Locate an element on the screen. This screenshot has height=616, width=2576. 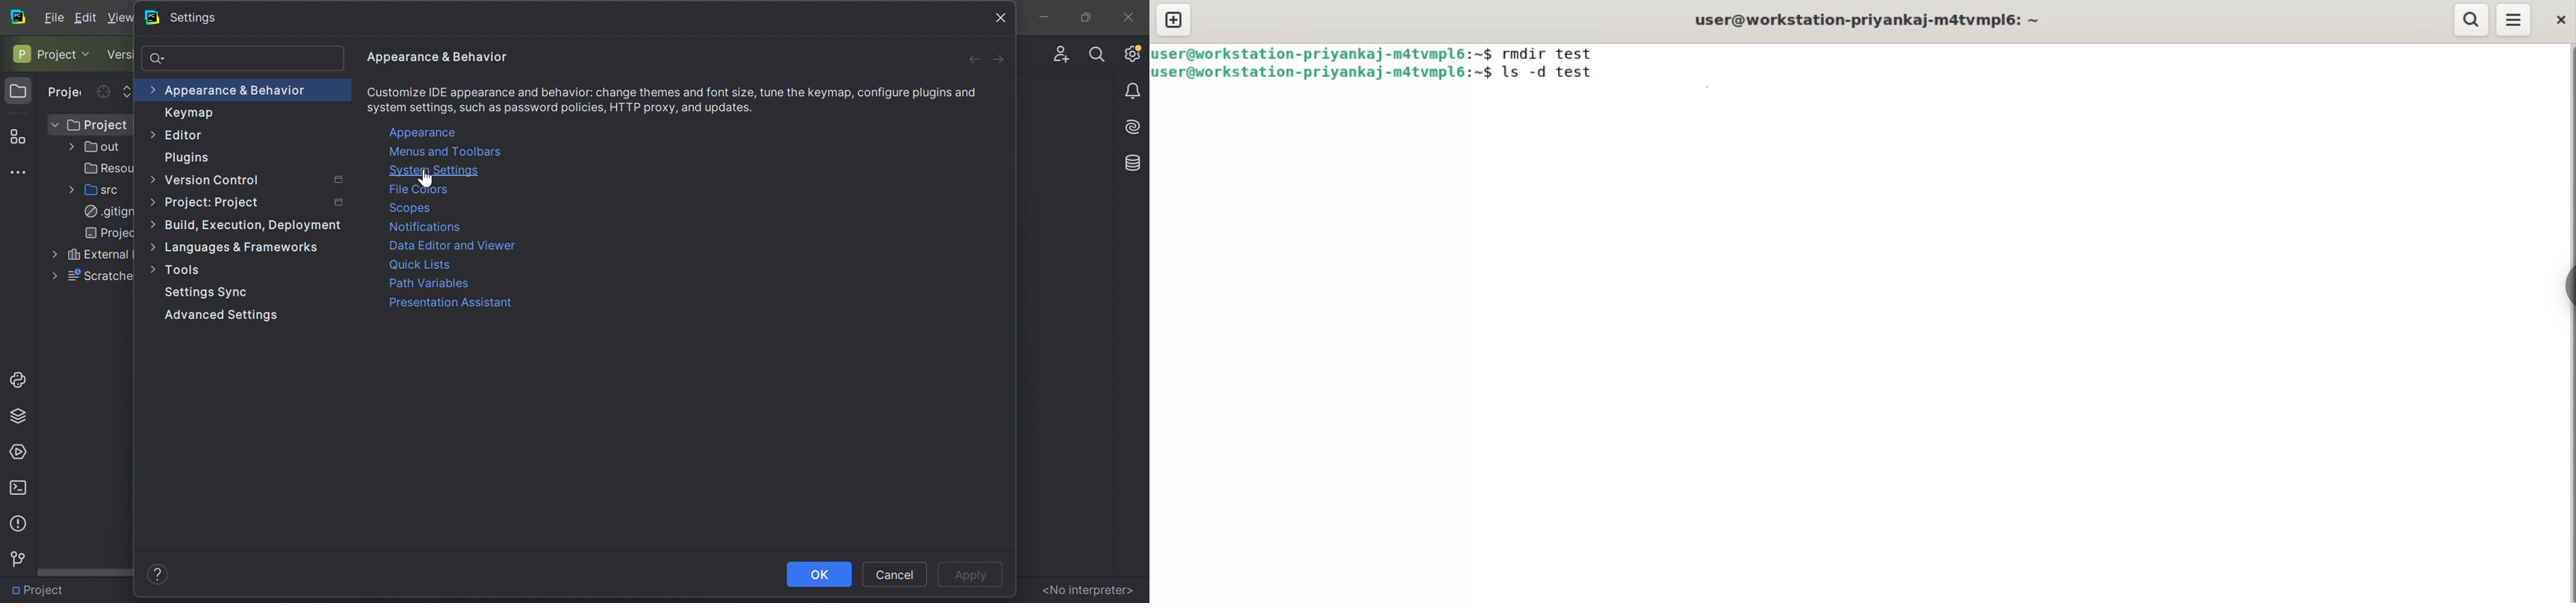
Drop Down is located at coordinates (89, 53).